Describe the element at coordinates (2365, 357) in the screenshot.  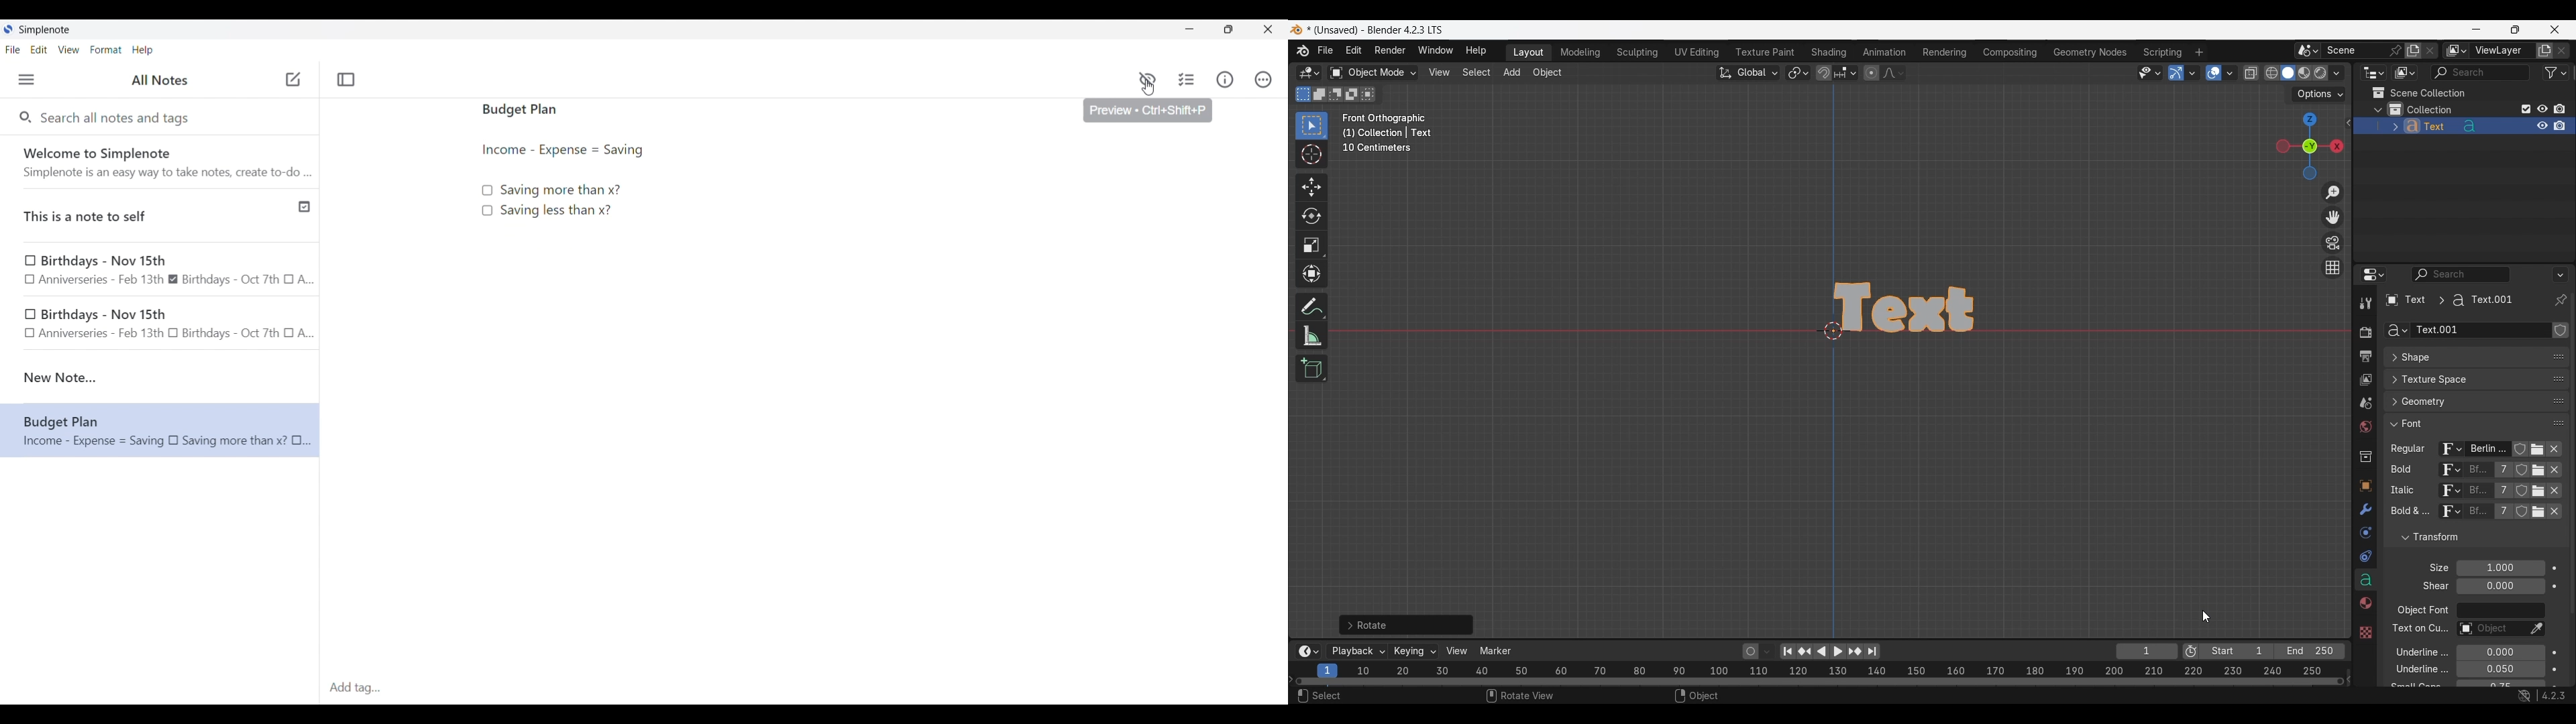
I see `Output` at that location.